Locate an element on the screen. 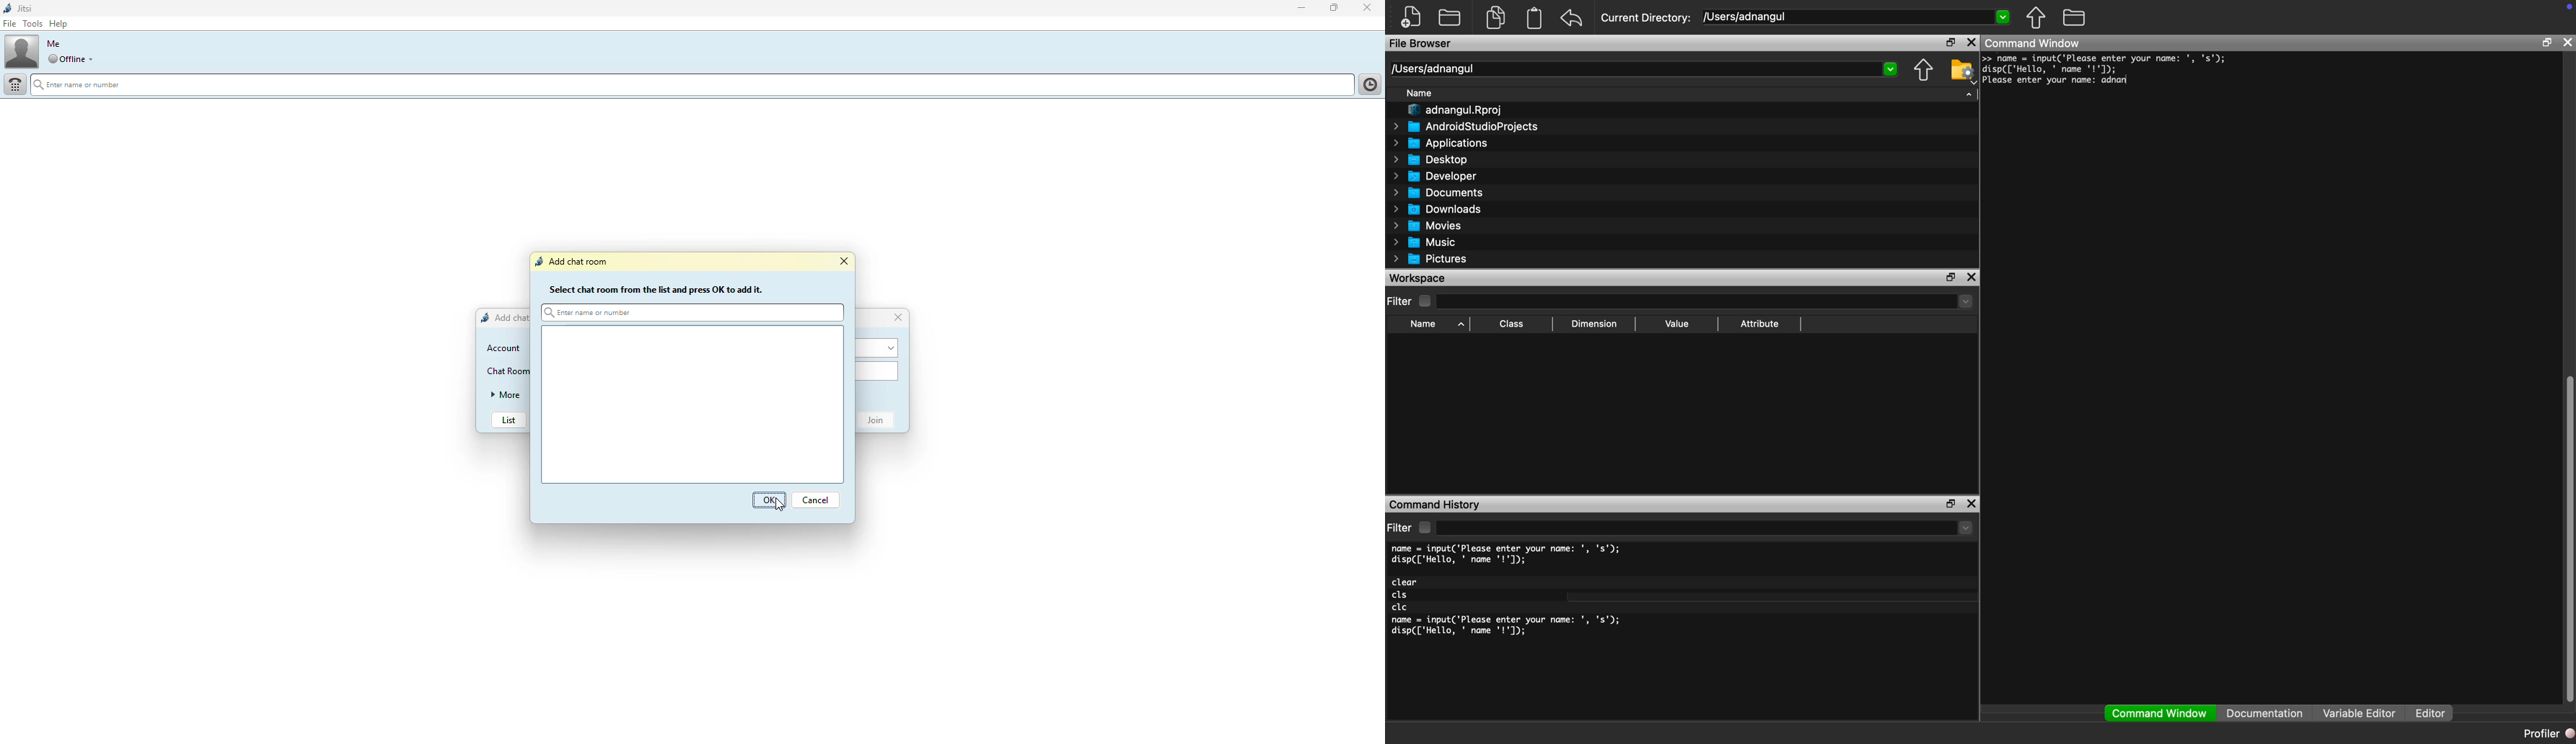 Image resolution: width=2576 pixels, height=756 pixels. clipboard is located at coordinates (1534, 18).